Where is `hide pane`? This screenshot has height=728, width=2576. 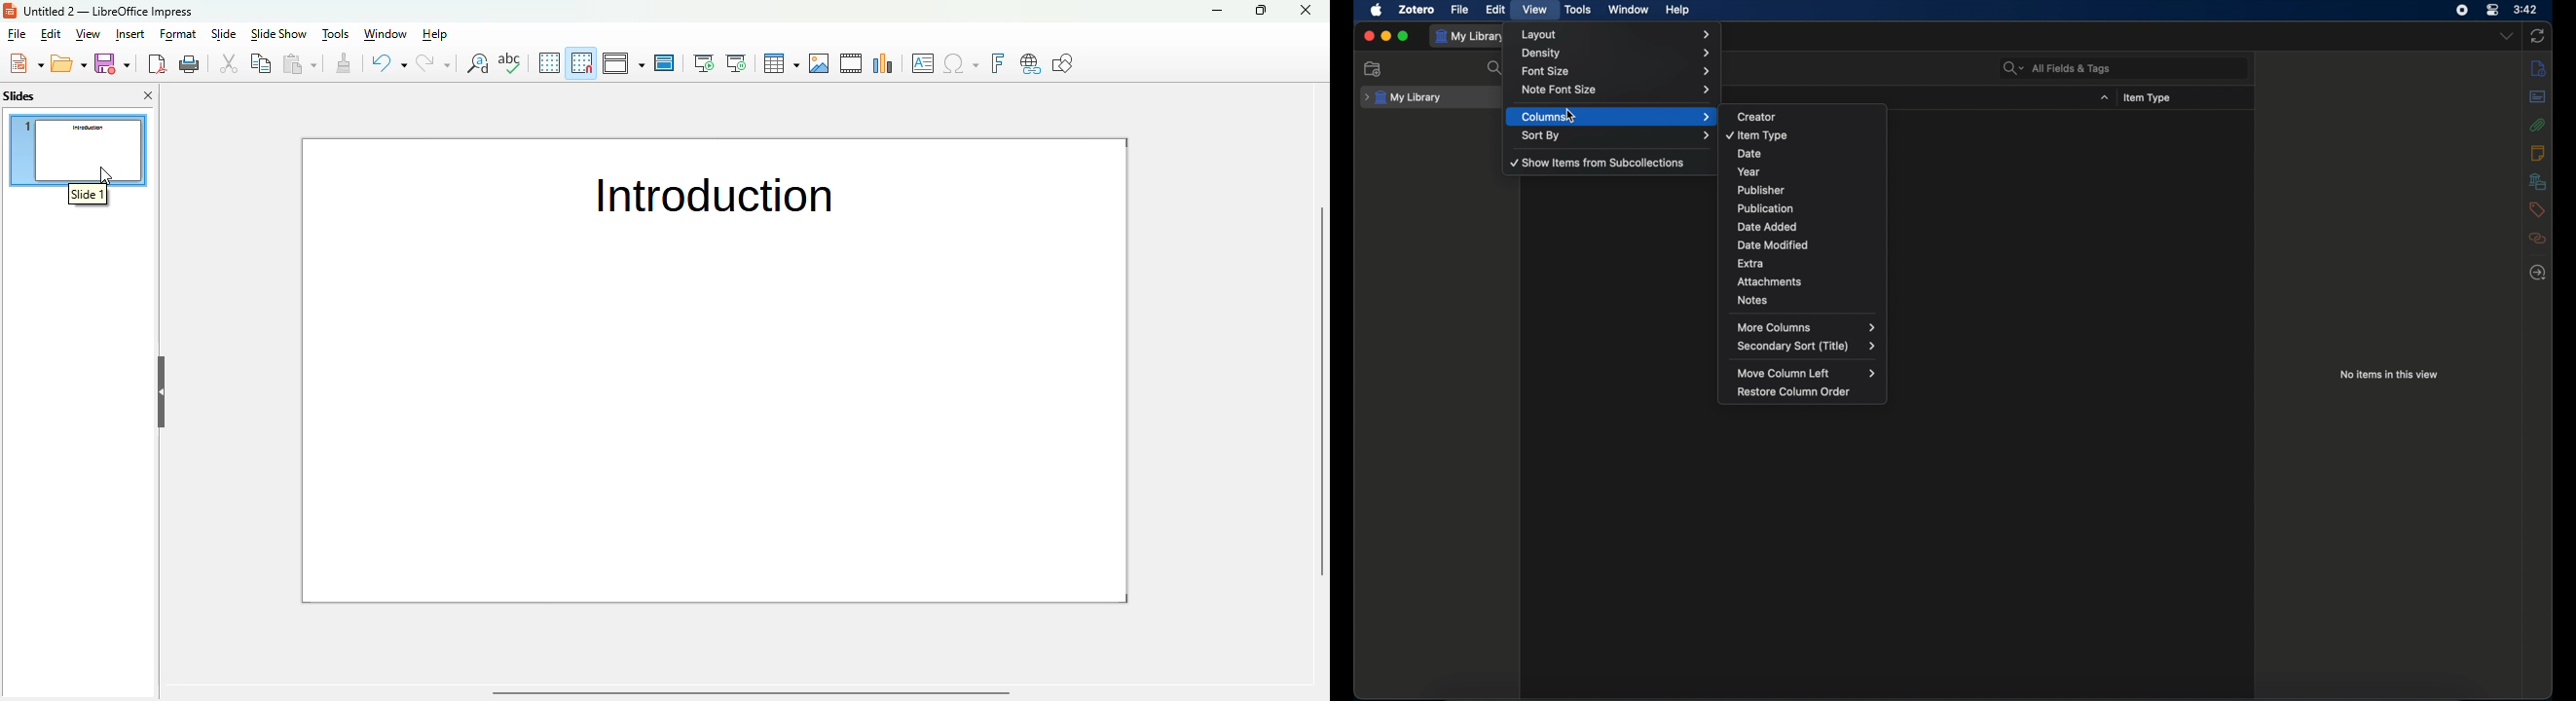
hide pane is located at coordinates (162, 393).